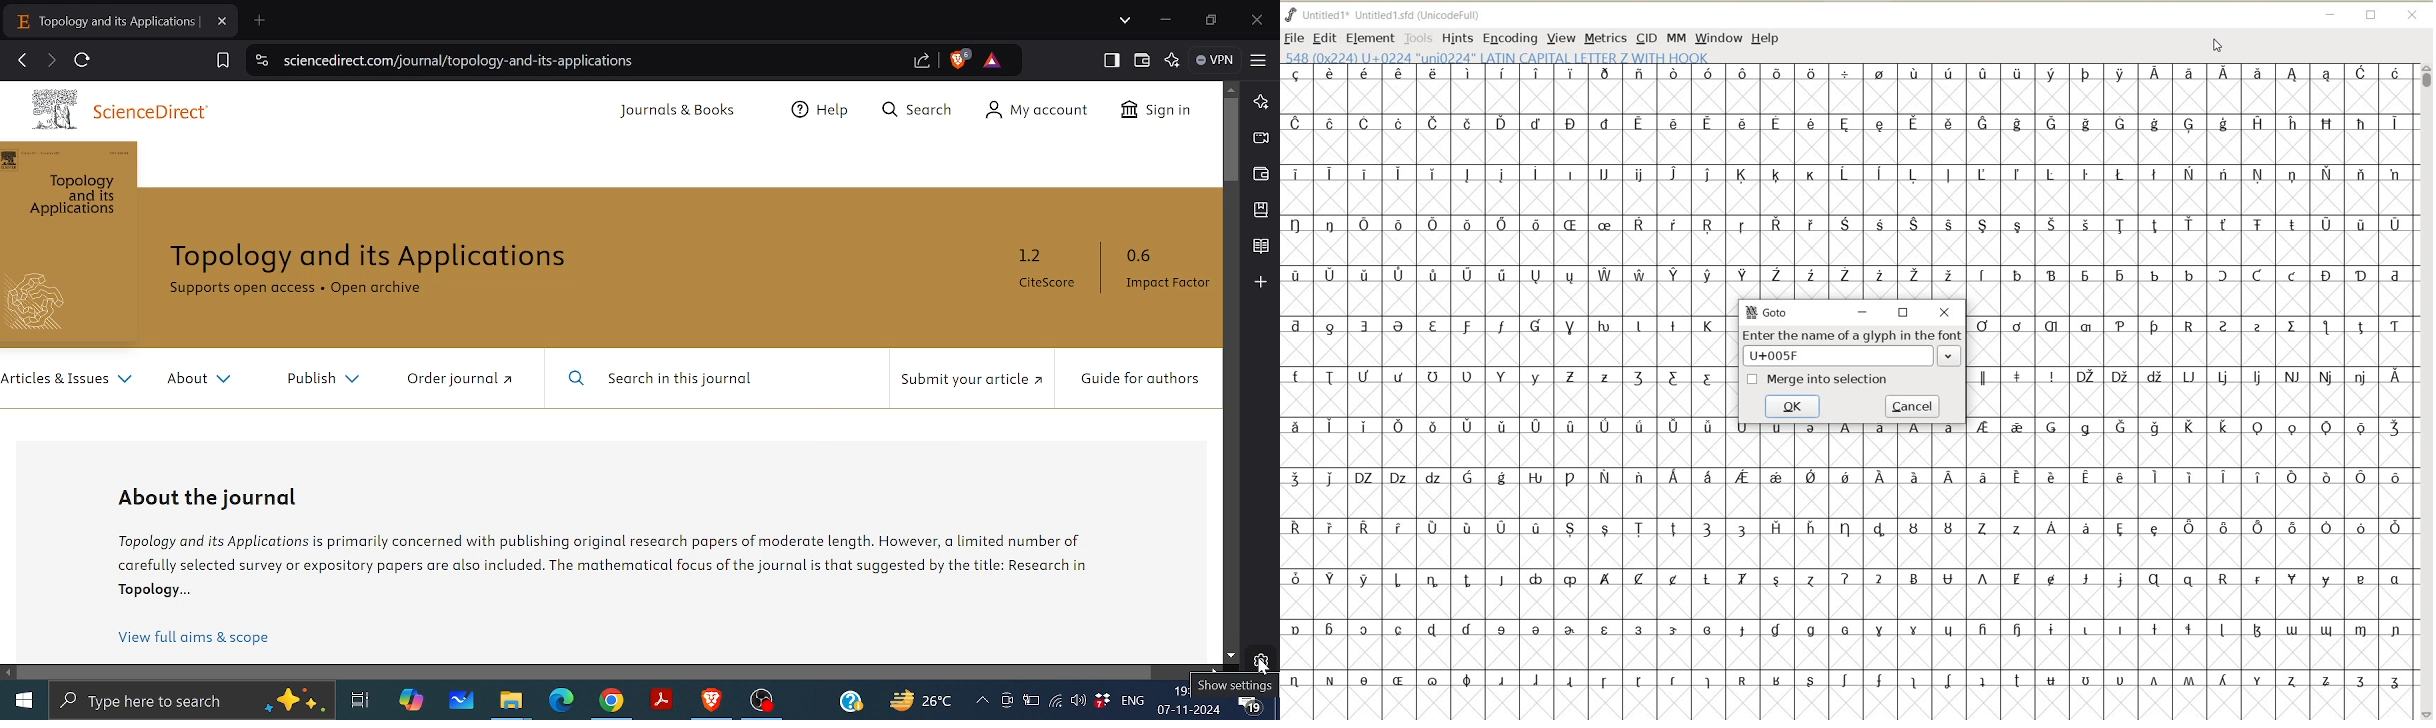 This screenshot has width=2436, height=728. Describe the element at coordinates (1291, 14) in the screenshot. I see `FONTFORGE` at that location.